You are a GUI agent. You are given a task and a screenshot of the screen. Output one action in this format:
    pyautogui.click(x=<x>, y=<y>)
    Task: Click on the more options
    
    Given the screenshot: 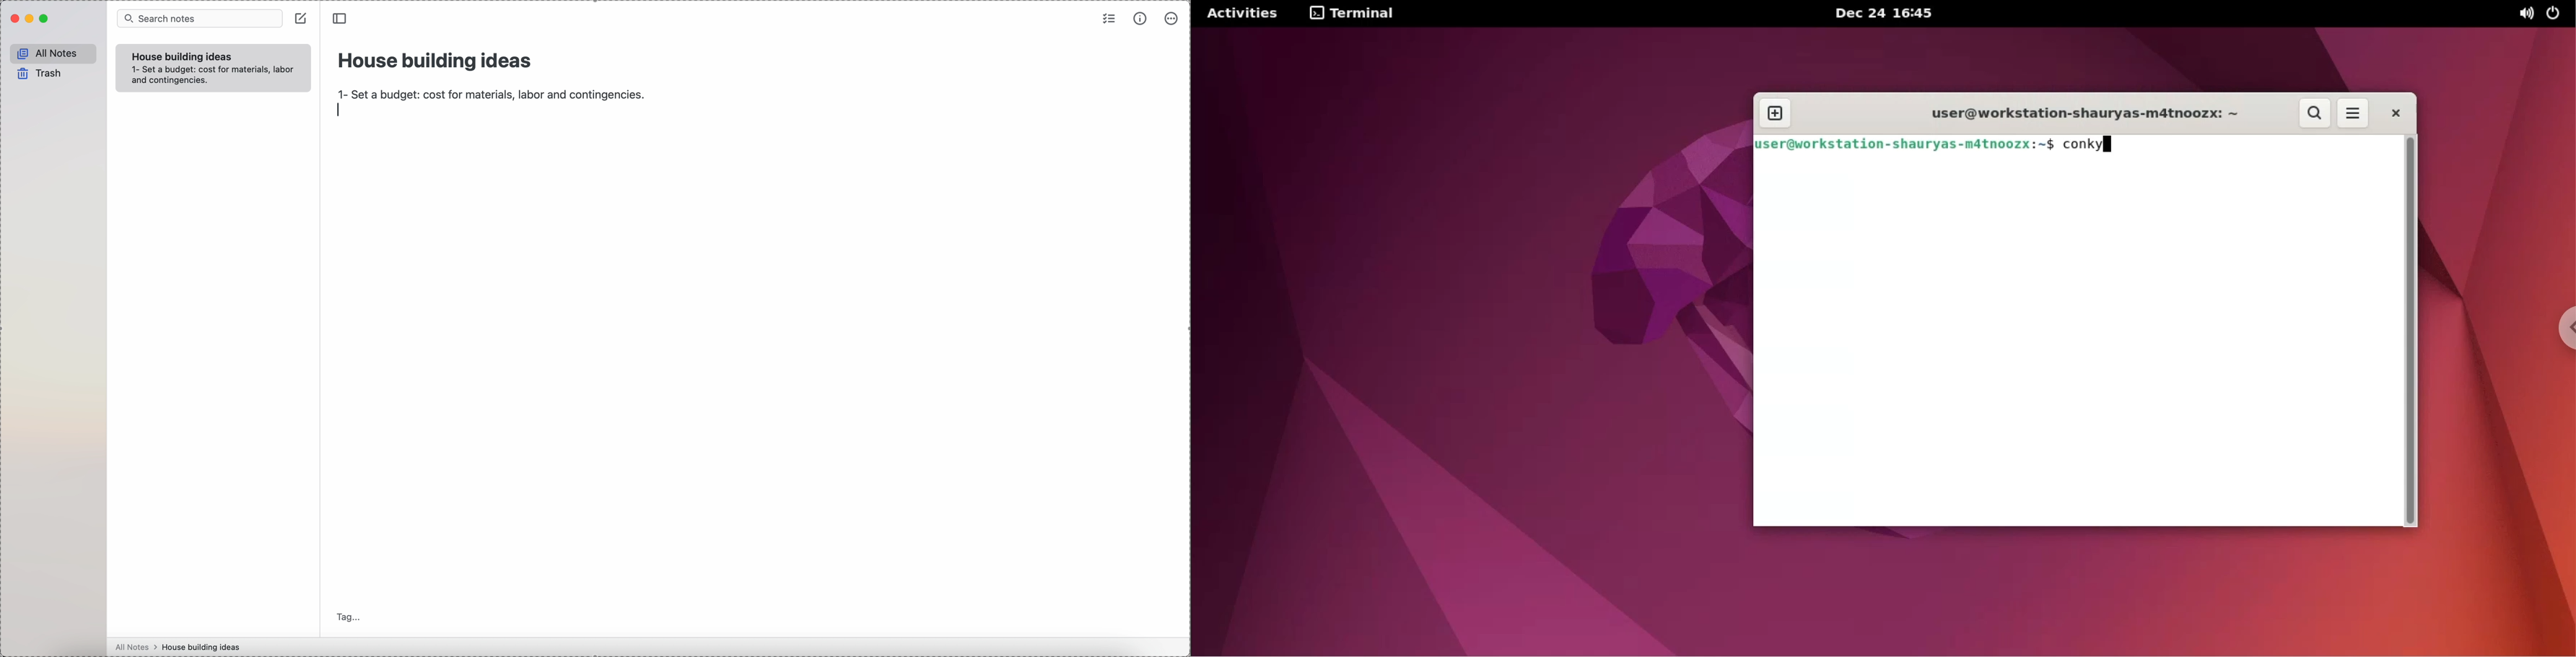 What is the action you would take?
    pyautogui.click(x=1173, y=19)
    